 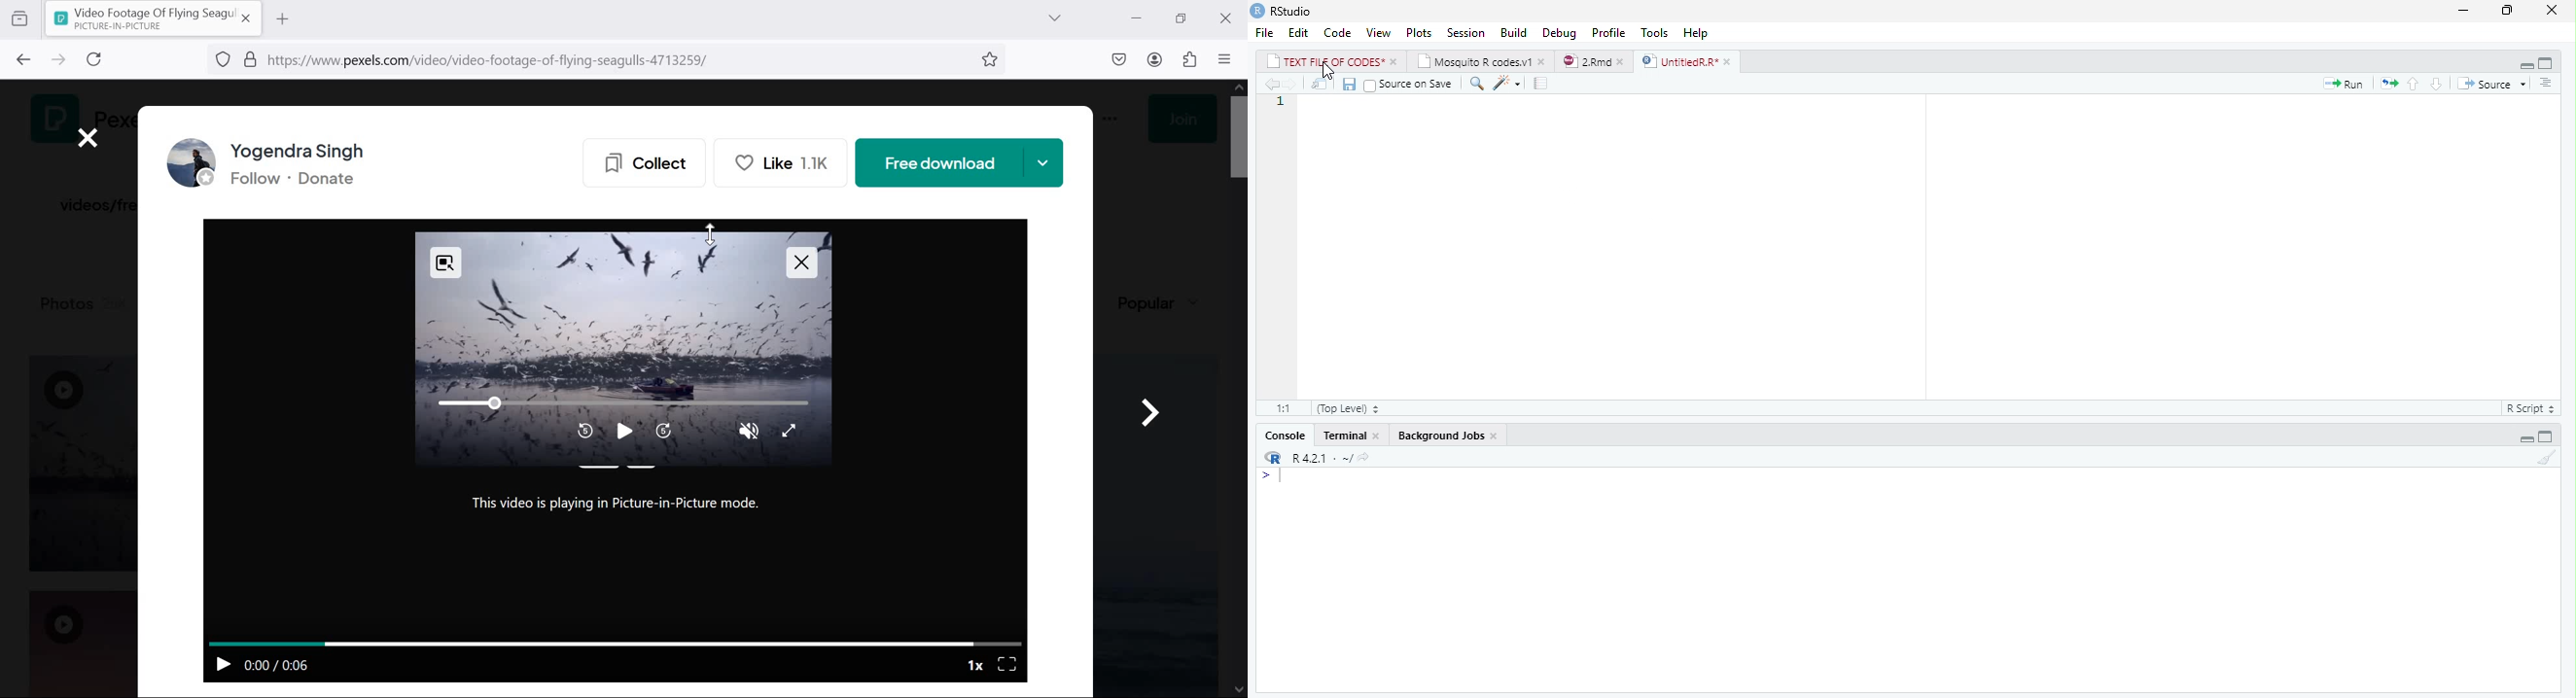 What do you see at coordinates (1678, 61) in the screenshot?
I see `UntitledR.R` at bounding box center [1678, 61].